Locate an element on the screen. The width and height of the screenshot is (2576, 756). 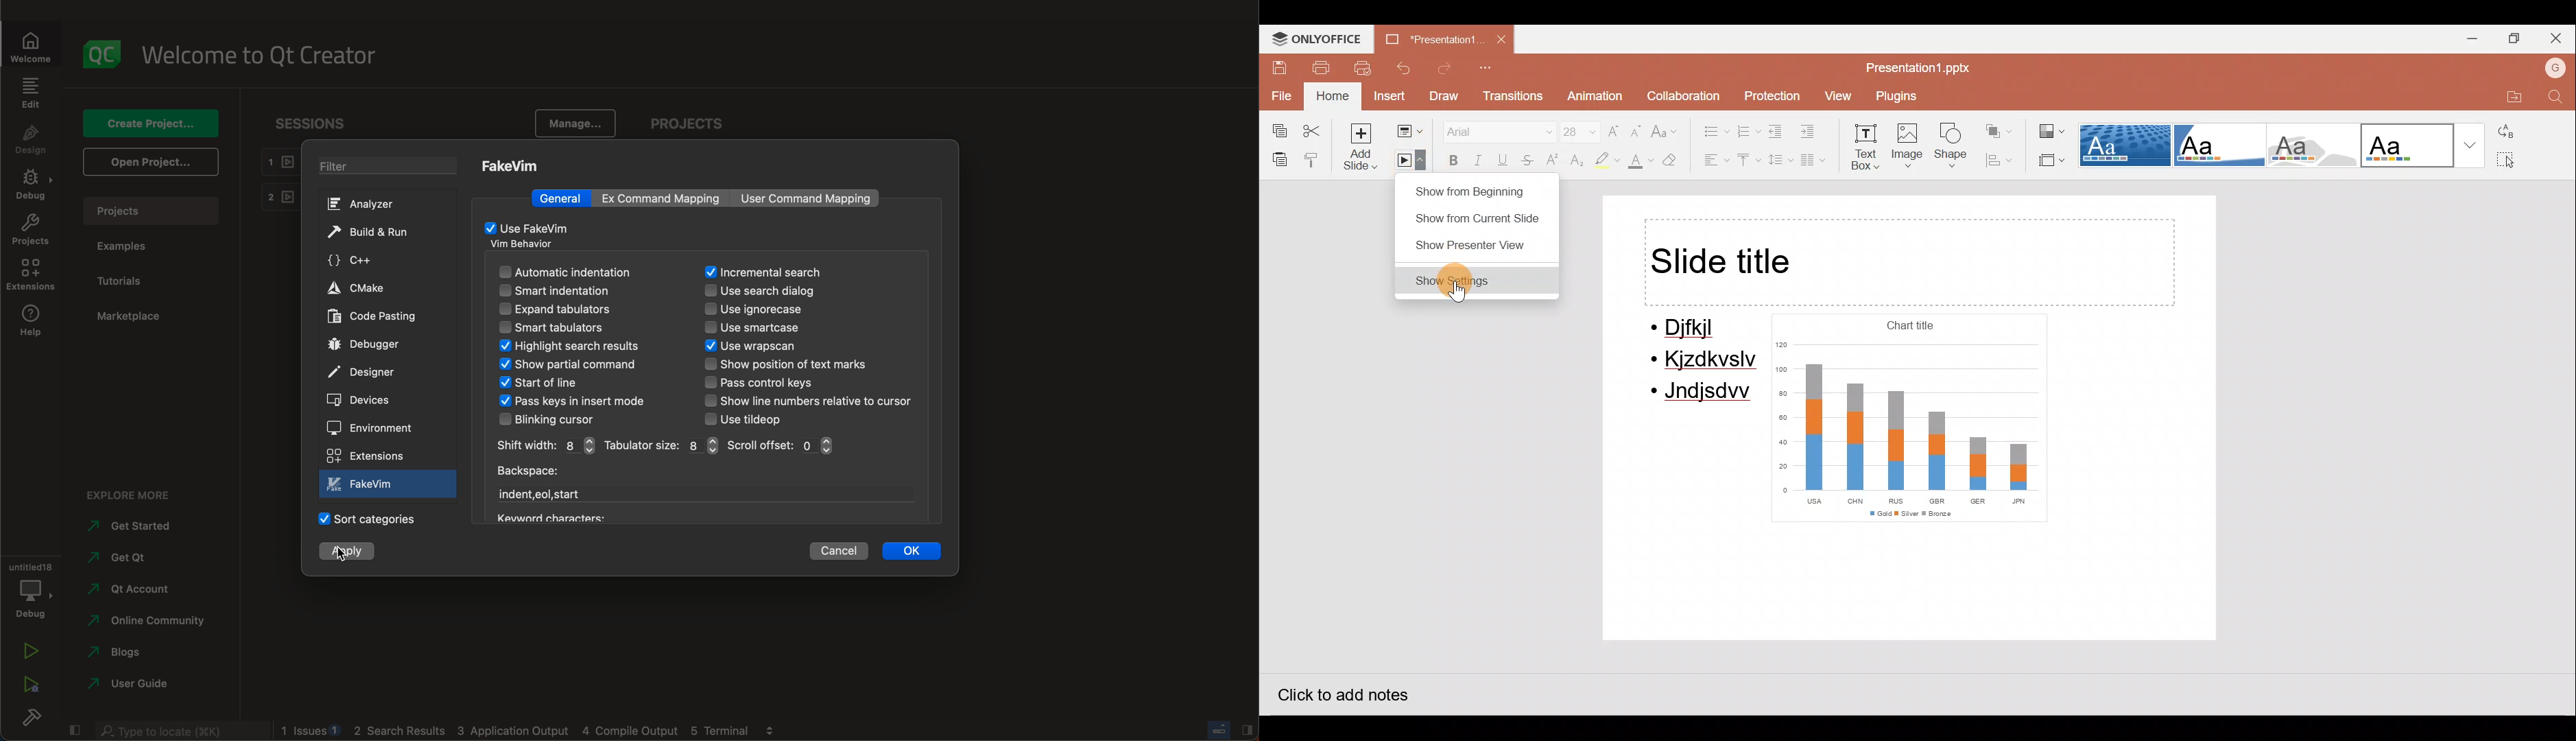
Add slide is located at coordinates (1363, 149).